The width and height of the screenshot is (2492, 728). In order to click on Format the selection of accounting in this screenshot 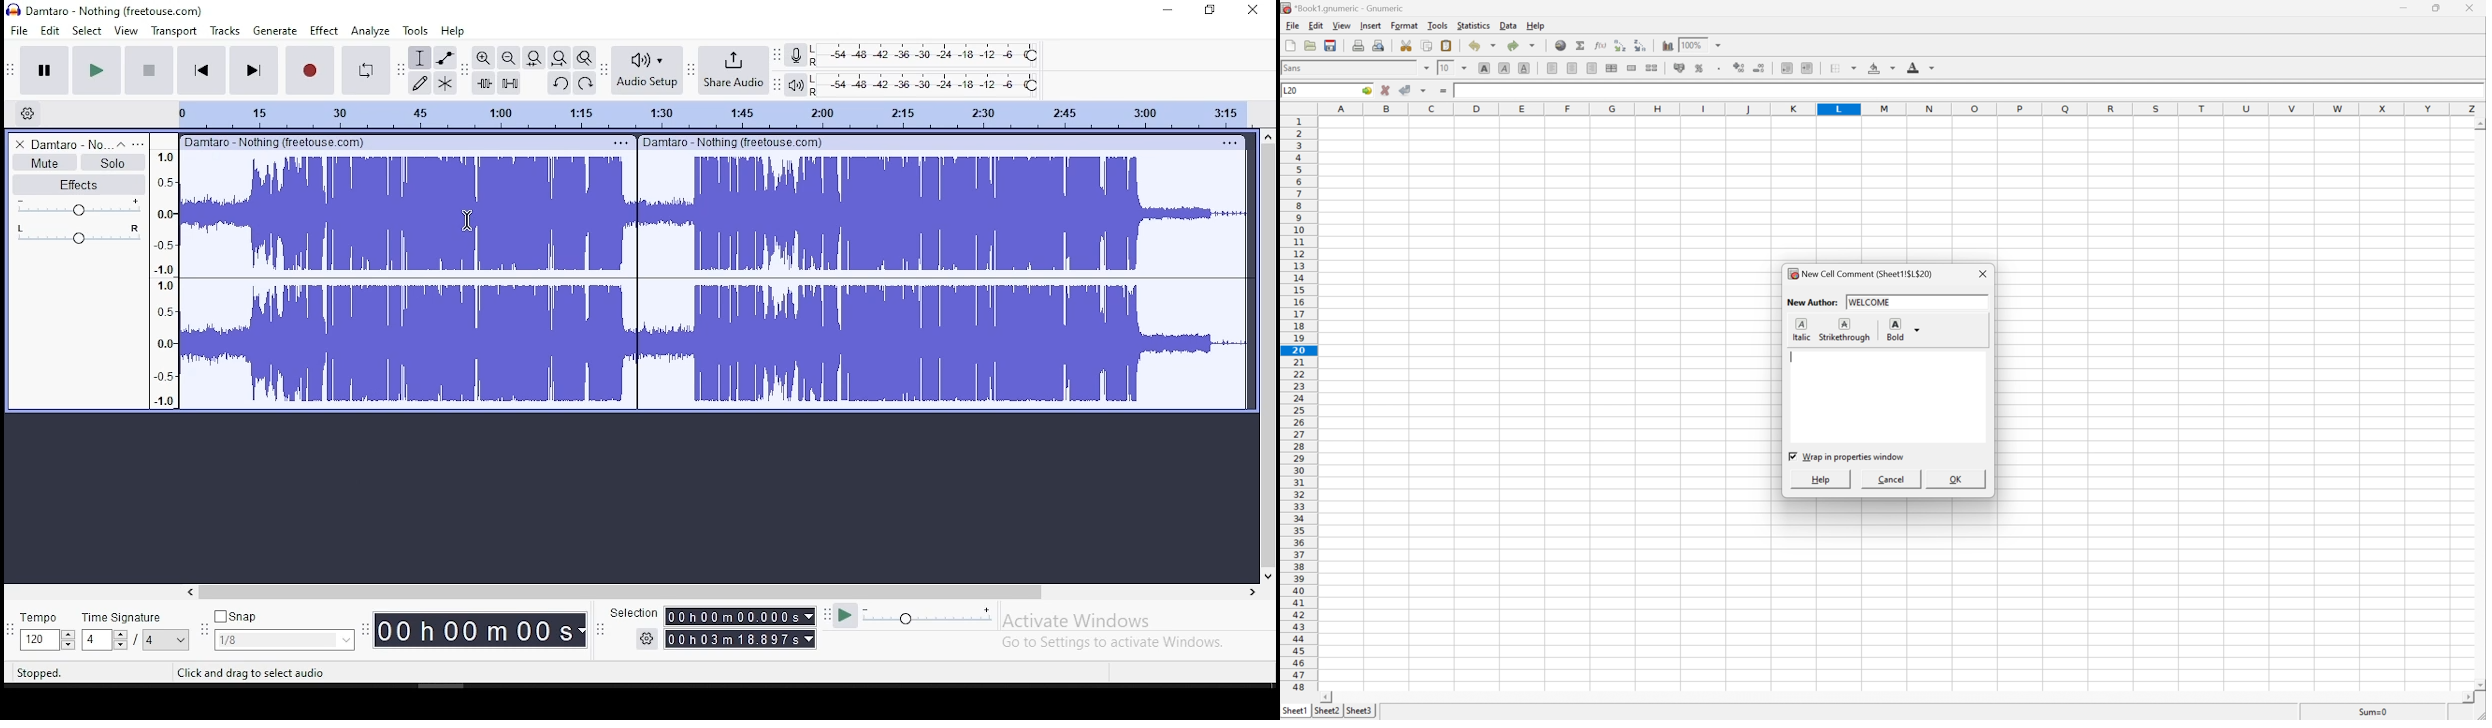, I will do `click(1681, 68)`.